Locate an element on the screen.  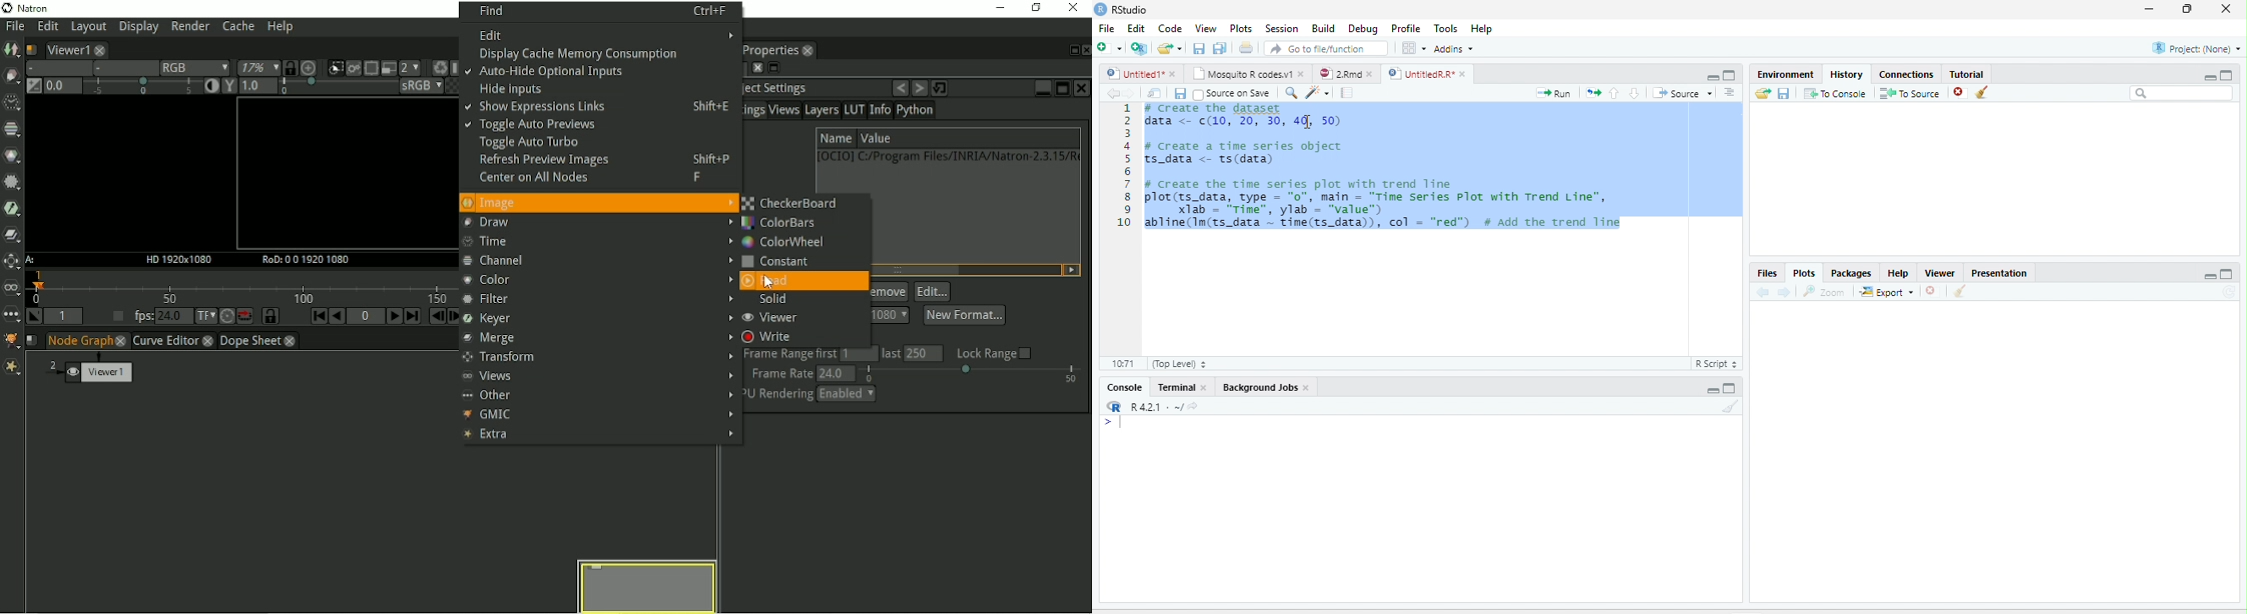
Plots is located at coordinates (1803, 273).